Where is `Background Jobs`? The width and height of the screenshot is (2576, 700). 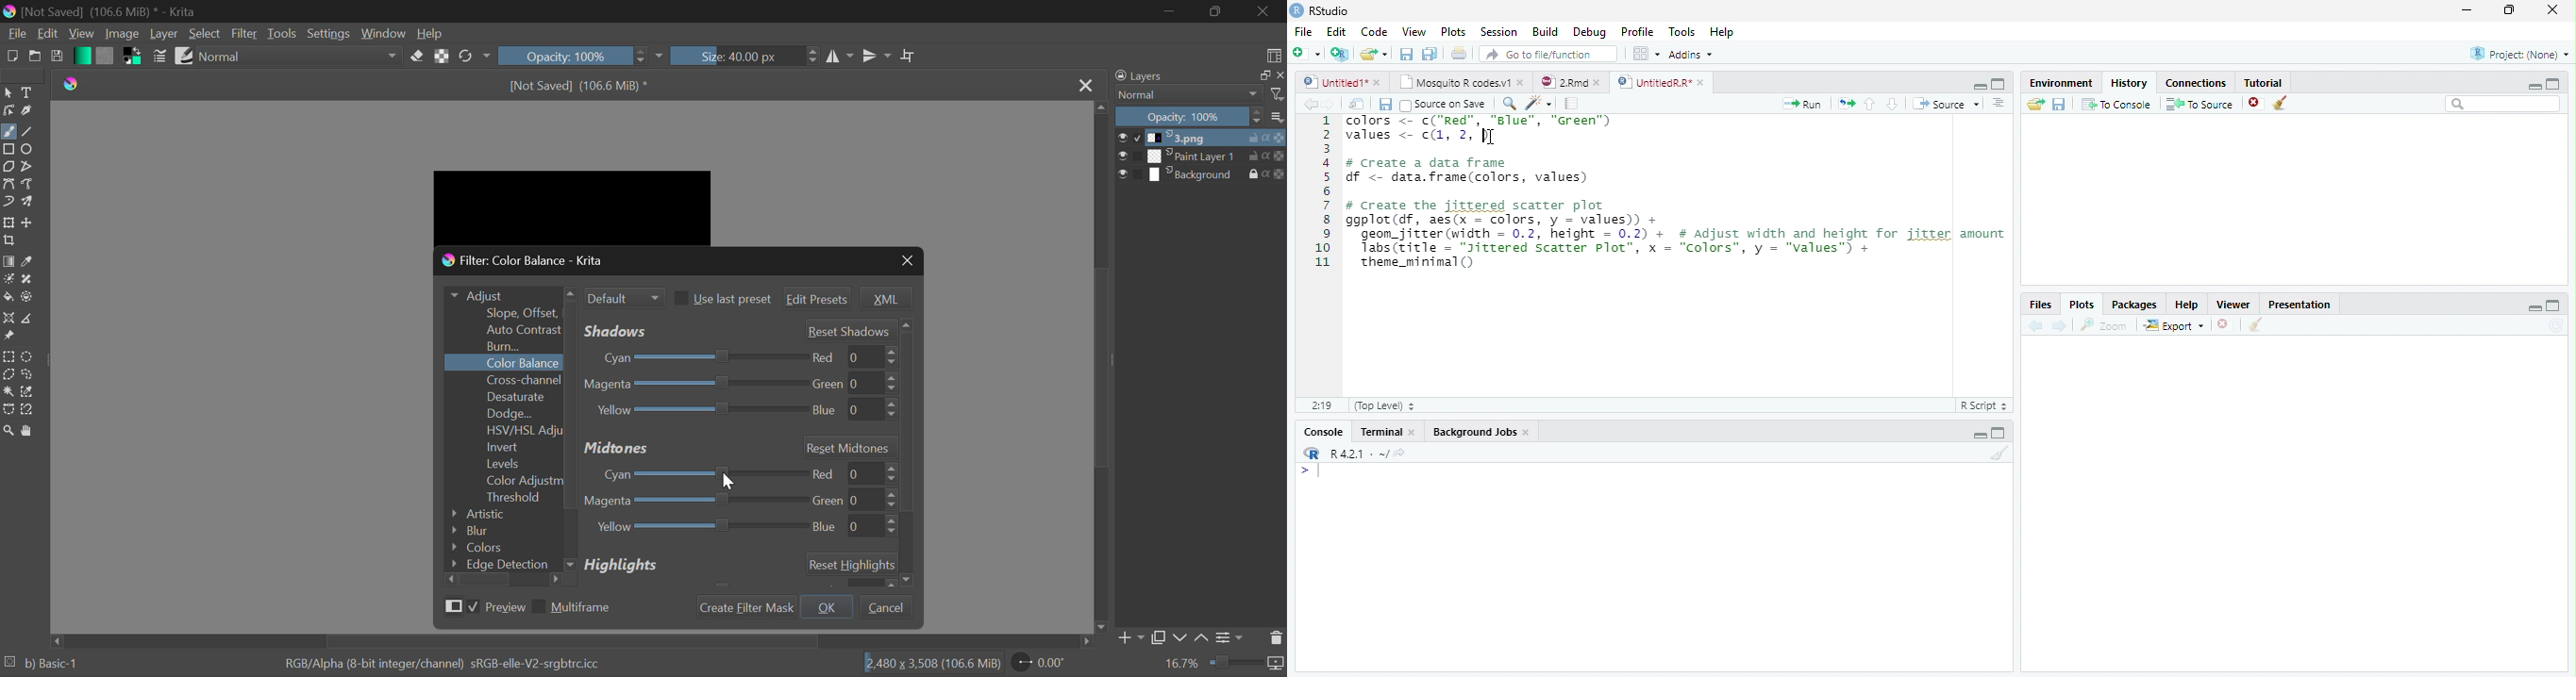
Background Jobs is located at coordinates (1474, 431).